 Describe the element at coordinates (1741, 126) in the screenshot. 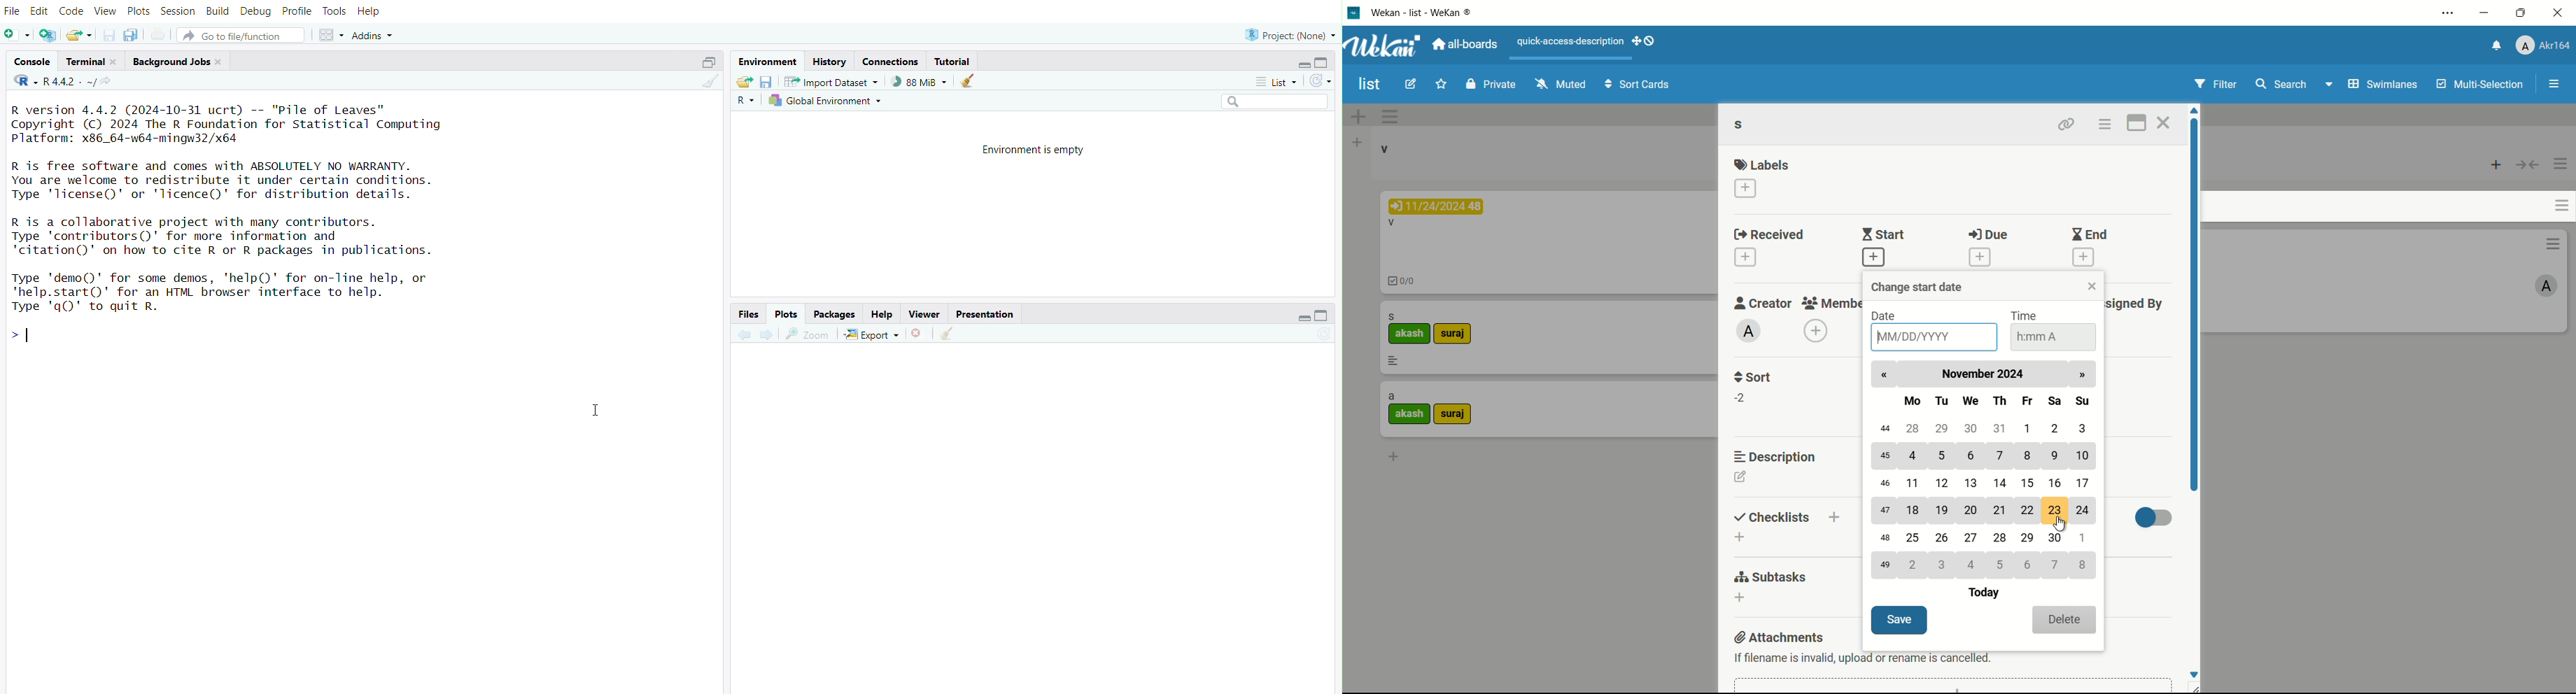

I see `card name` at that location.